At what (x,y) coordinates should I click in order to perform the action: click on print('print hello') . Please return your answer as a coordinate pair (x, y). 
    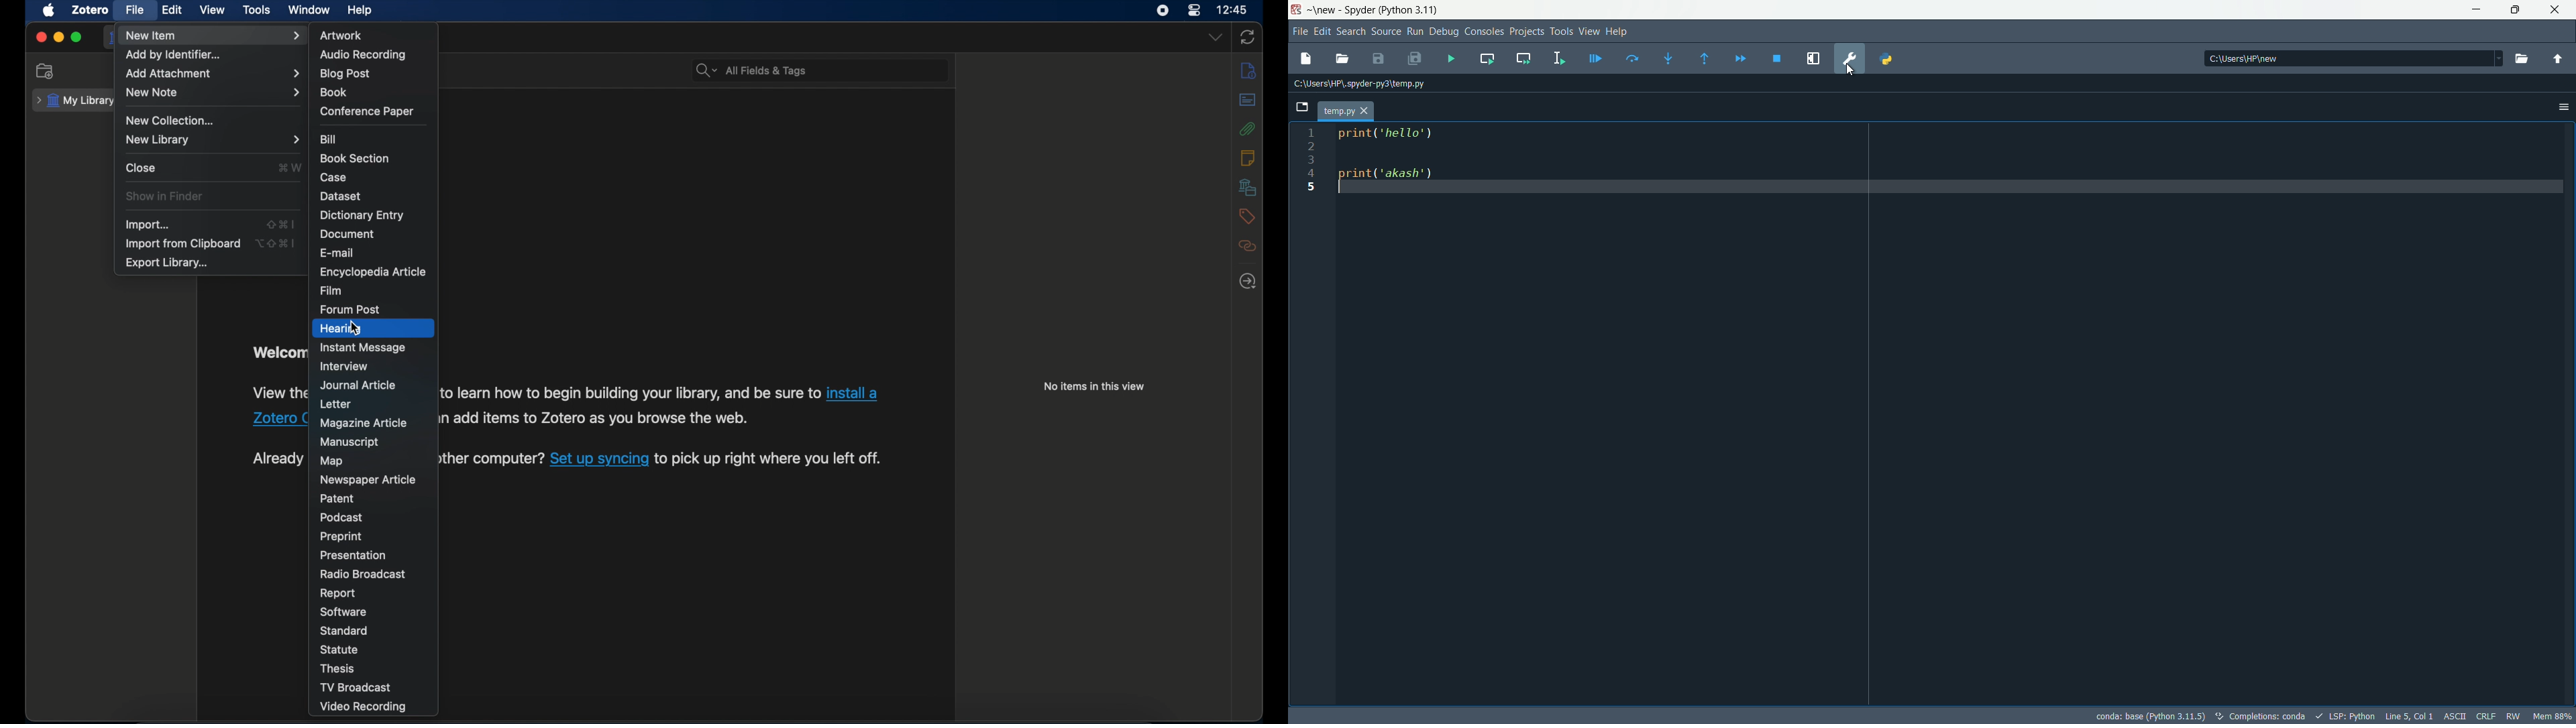
    Looking at the image, I should click on (1395, 140).